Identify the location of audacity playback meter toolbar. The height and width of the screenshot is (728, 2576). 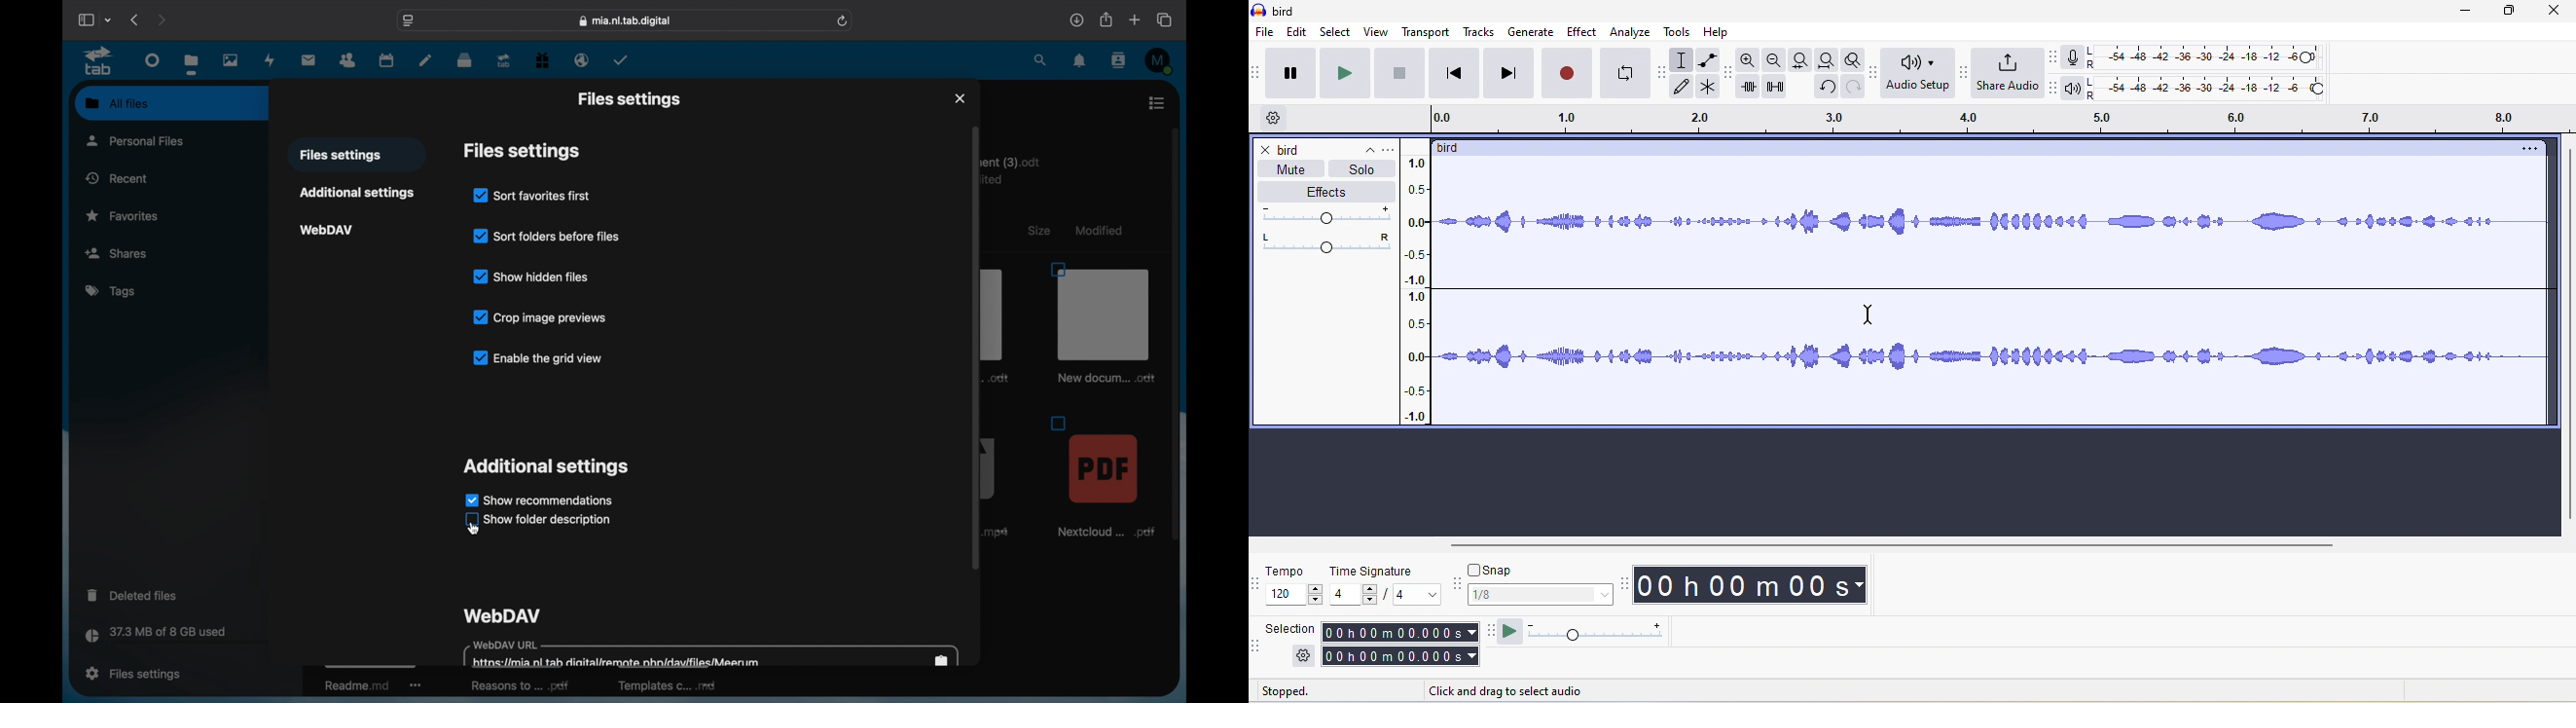
(2052, 89).